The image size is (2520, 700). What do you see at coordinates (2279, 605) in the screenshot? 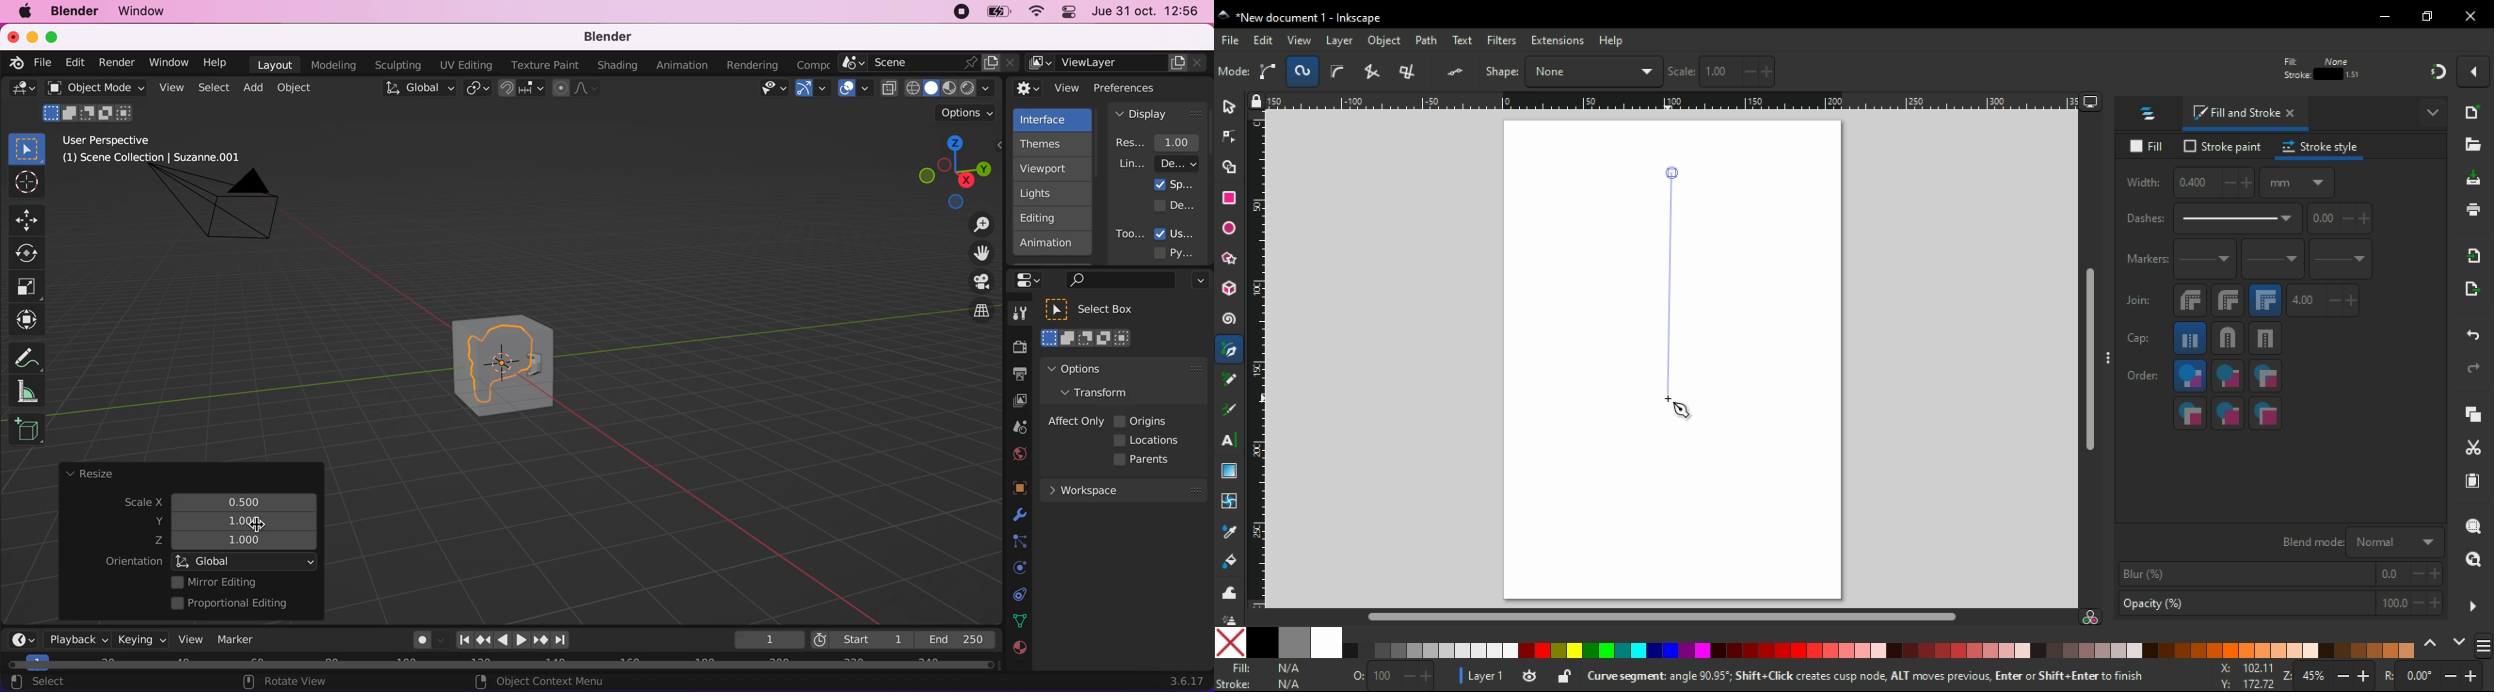
I see `opacity` at bounding box center [2279, 605].